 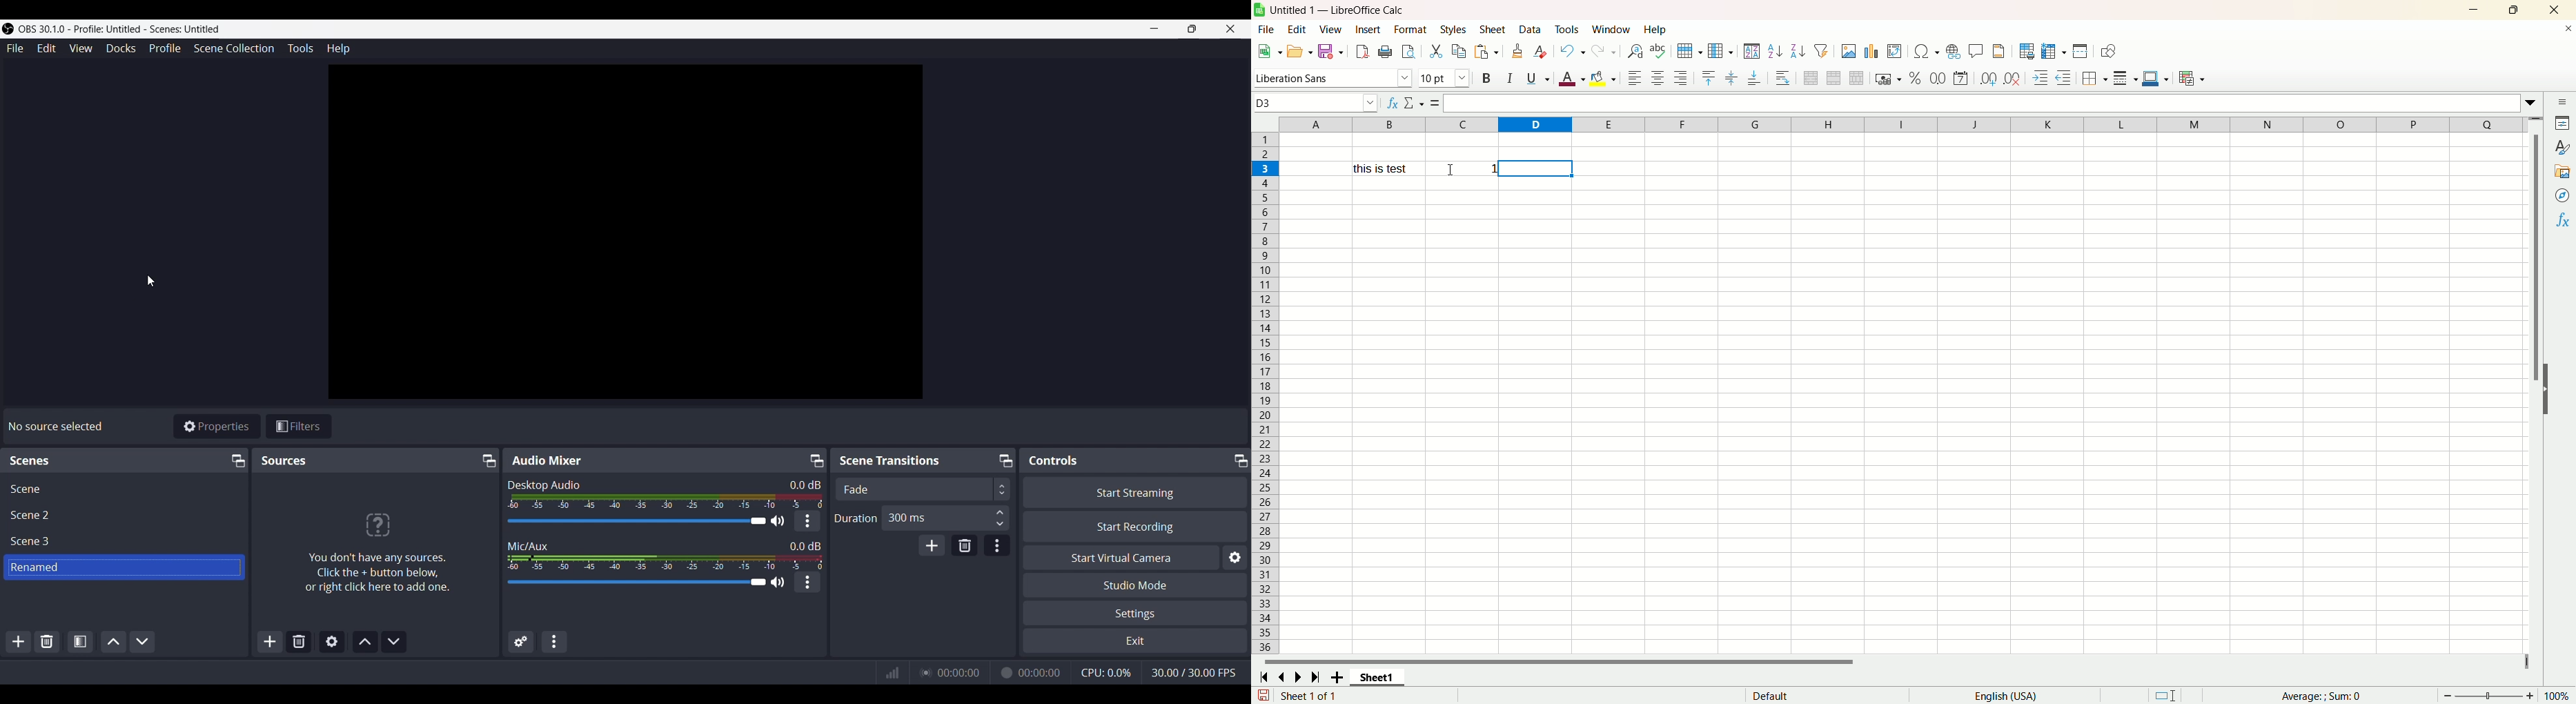 What do you see at coordinates (2000, 51) in the screenshot?
I see `header and footer` at bounding box center [2000, 51].